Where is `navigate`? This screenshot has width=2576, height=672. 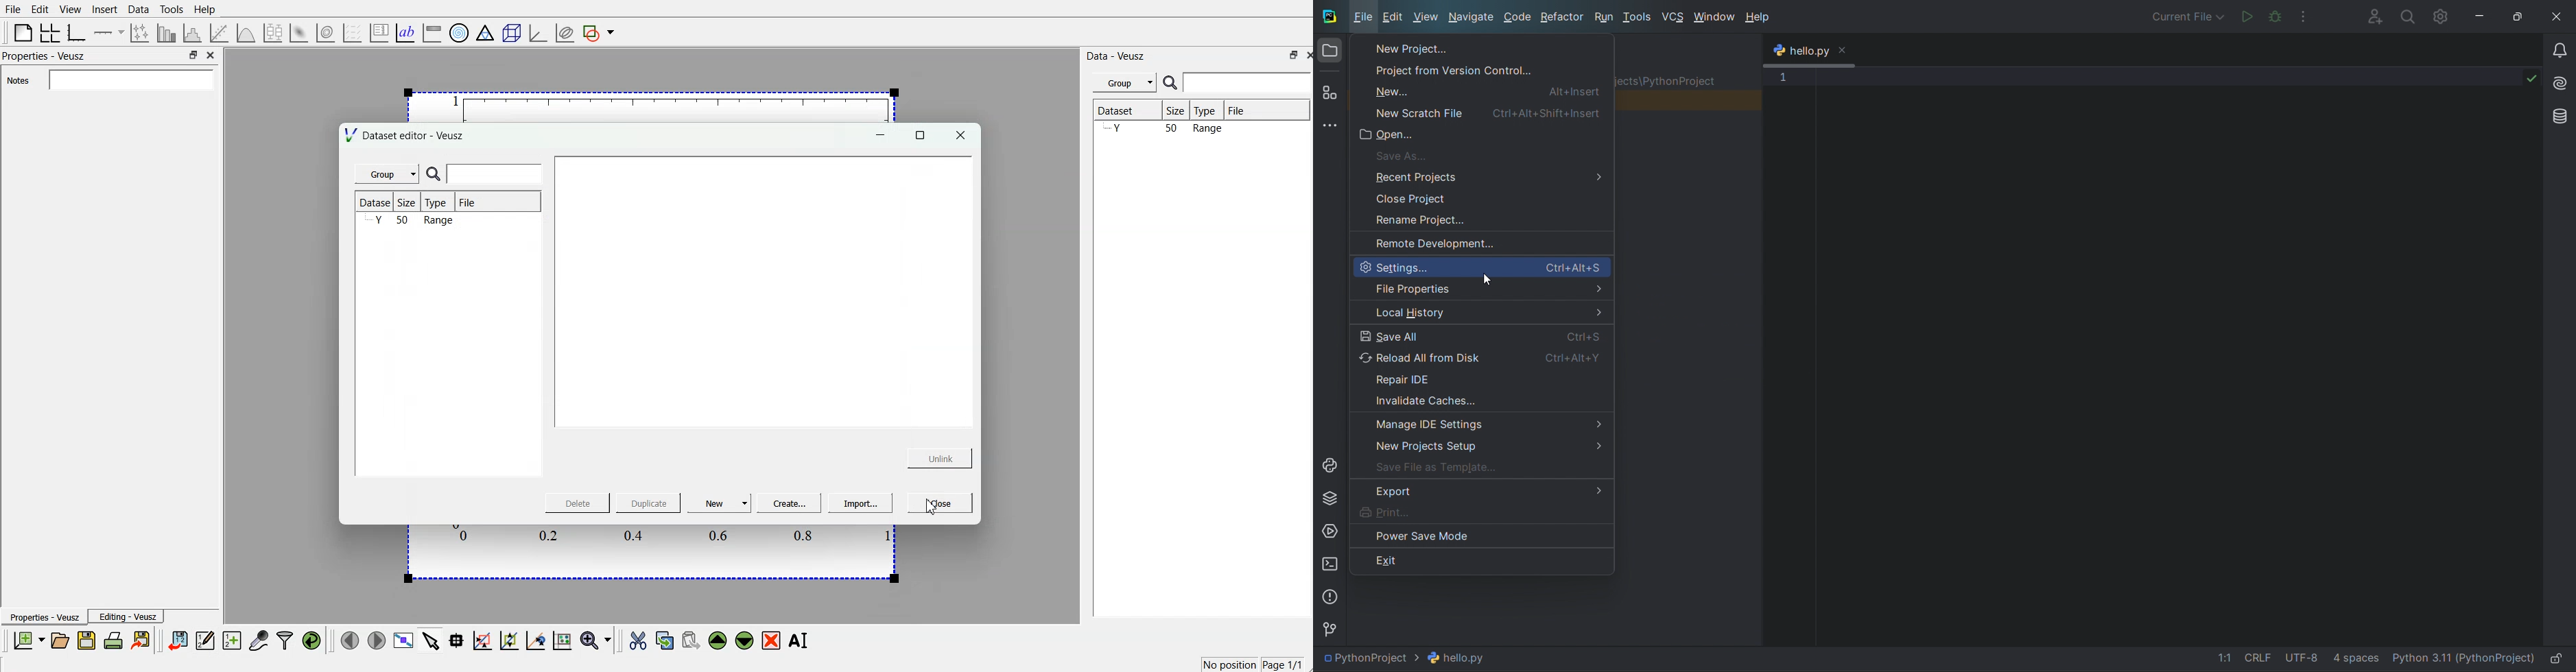 navigate is located at coordinates (1468, 17).